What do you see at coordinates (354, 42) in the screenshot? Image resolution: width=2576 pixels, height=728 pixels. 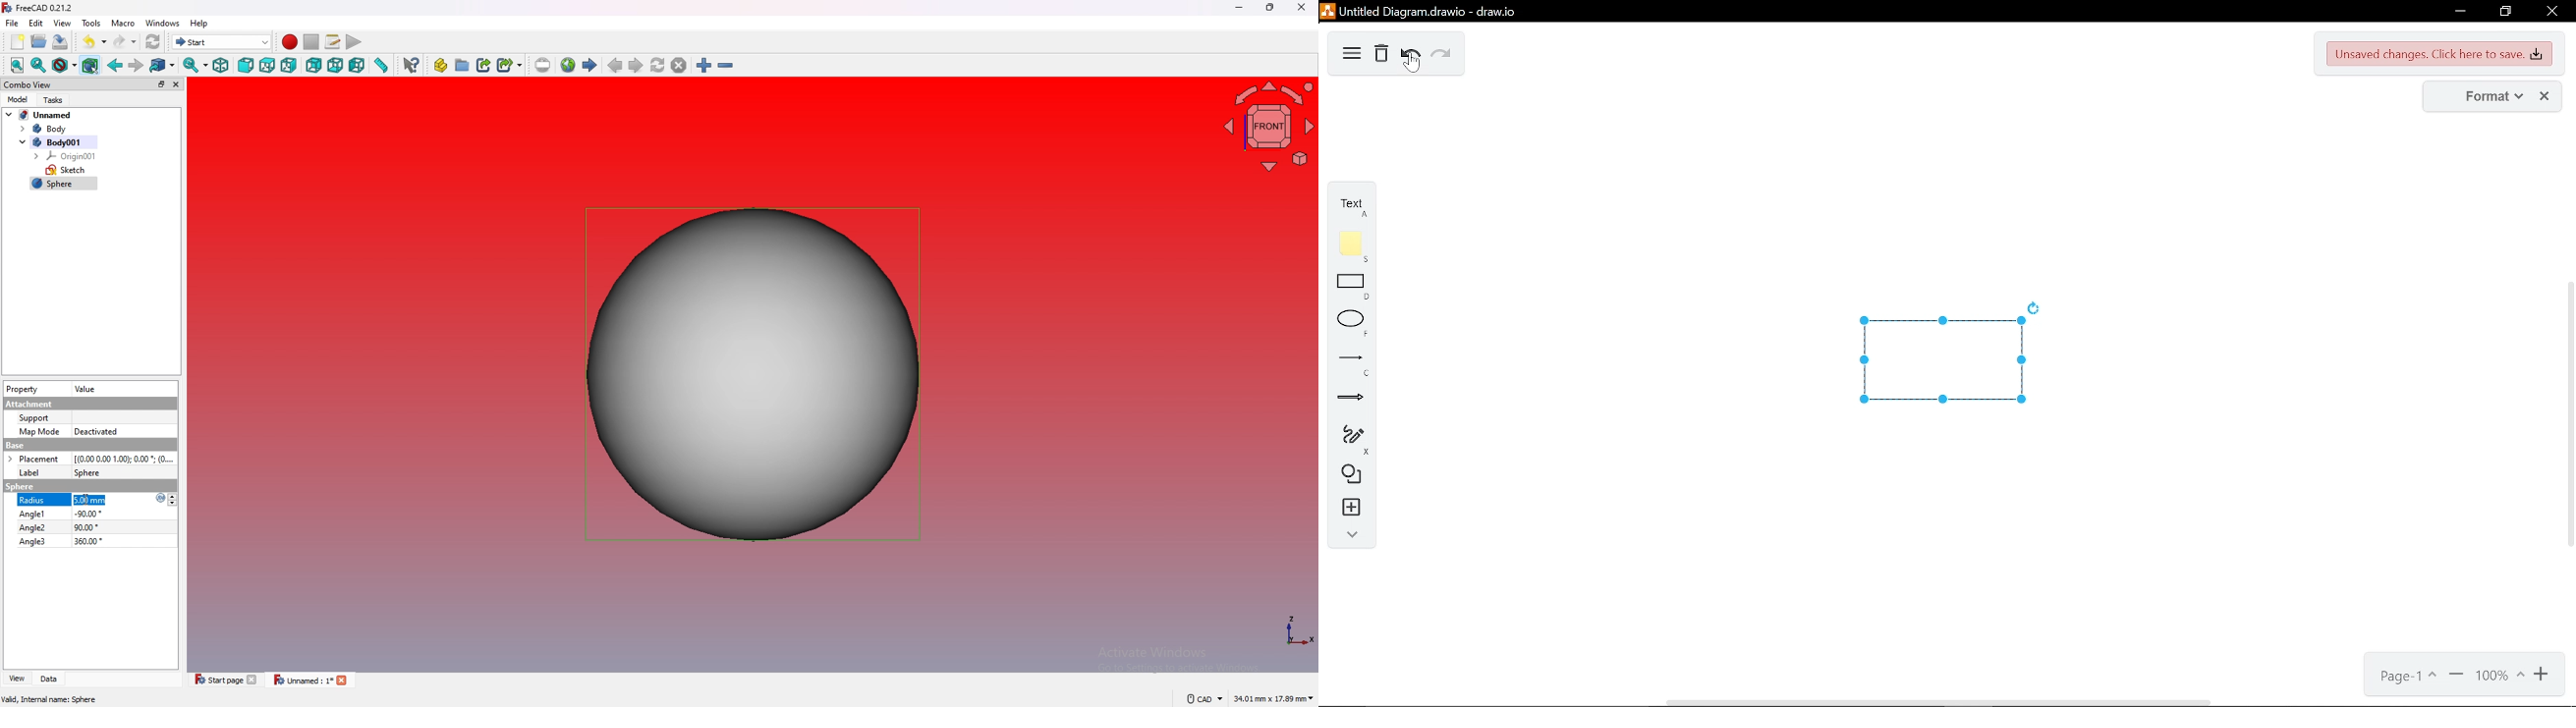 I see `execute macro` at bounding box center [354, 42].